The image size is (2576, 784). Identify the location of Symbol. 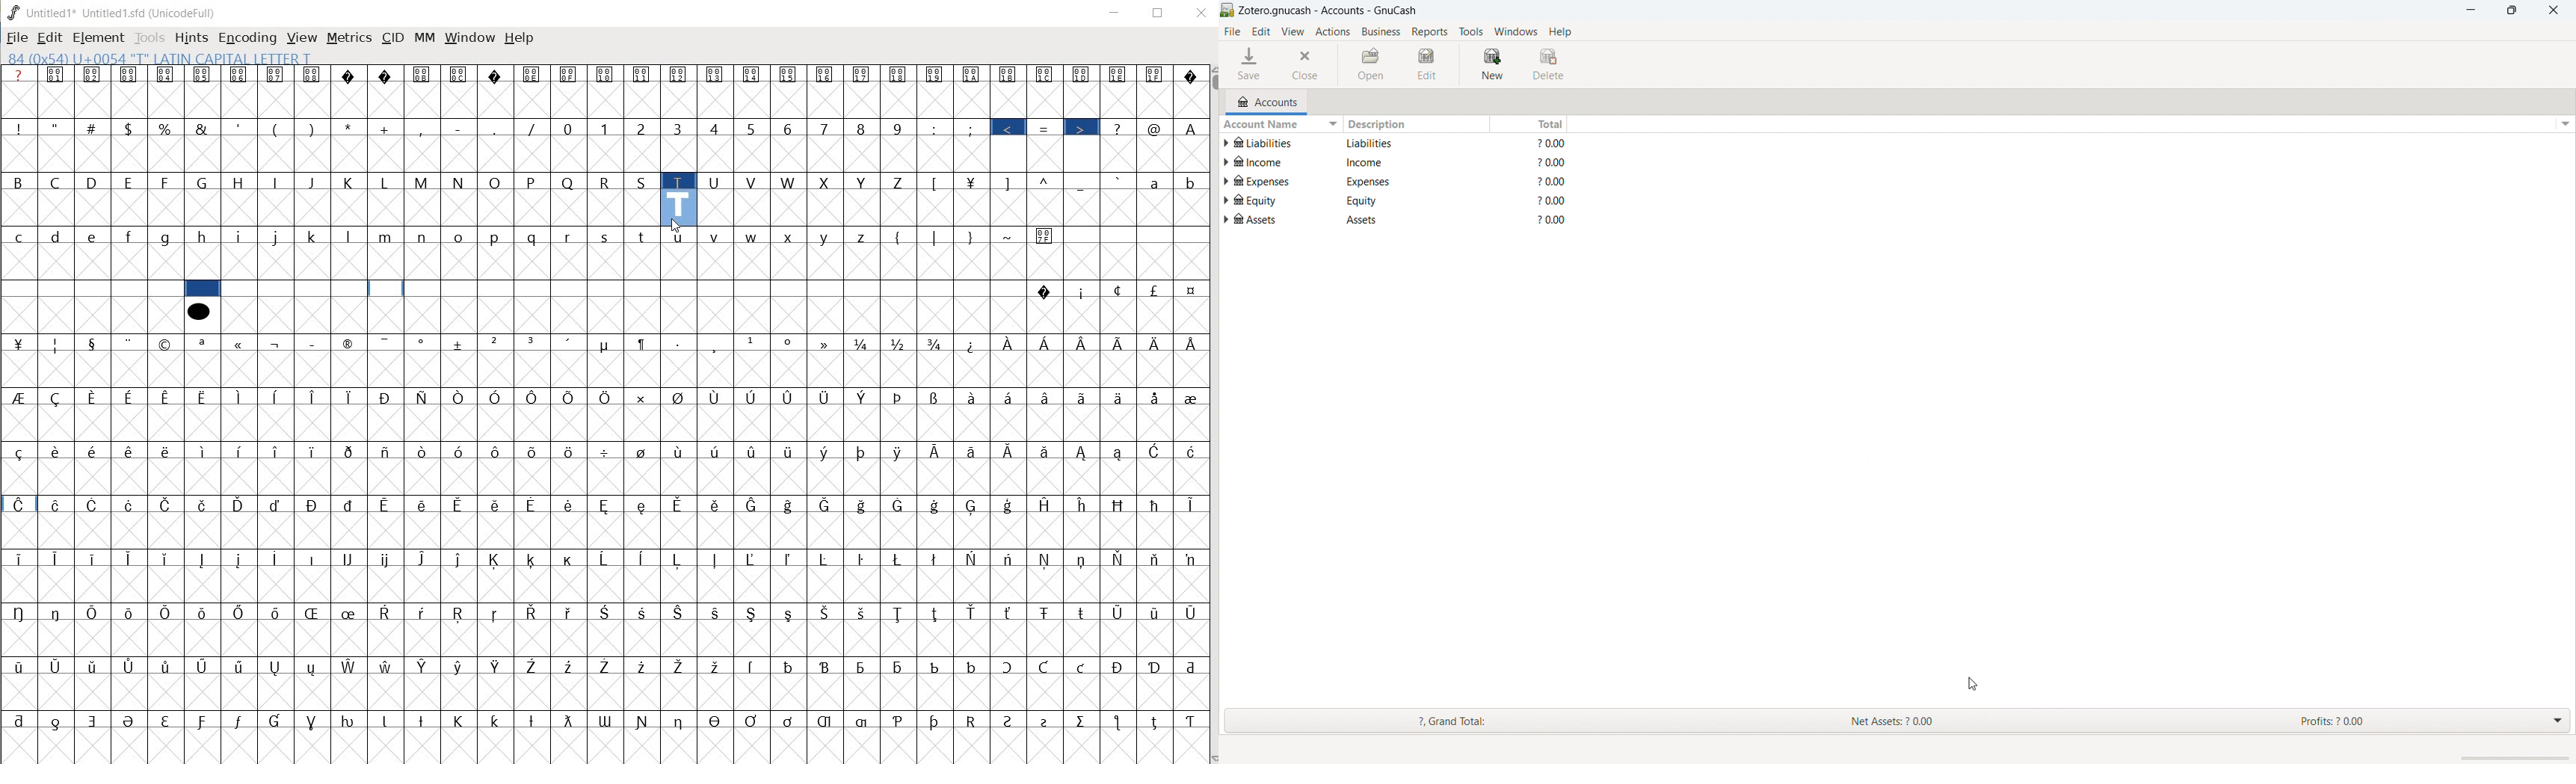
(277, 667).